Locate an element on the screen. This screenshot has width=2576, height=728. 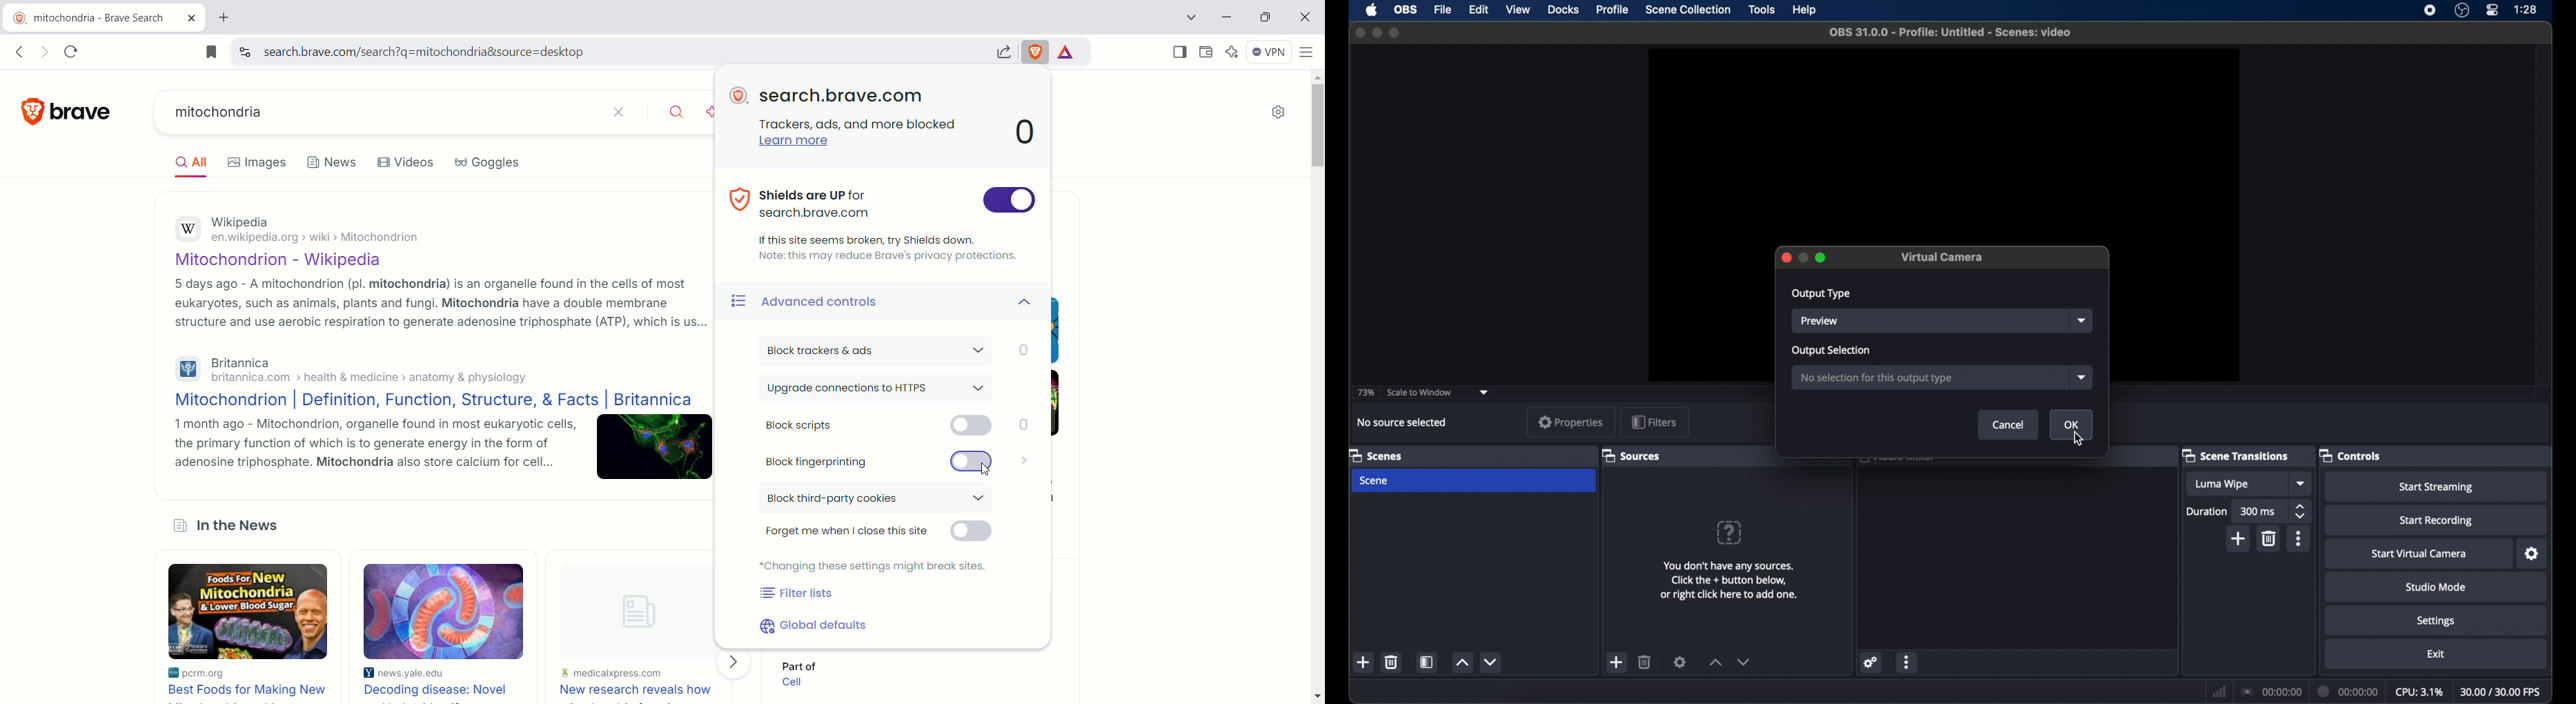
300 ms is located at coordinates (2259, 511).